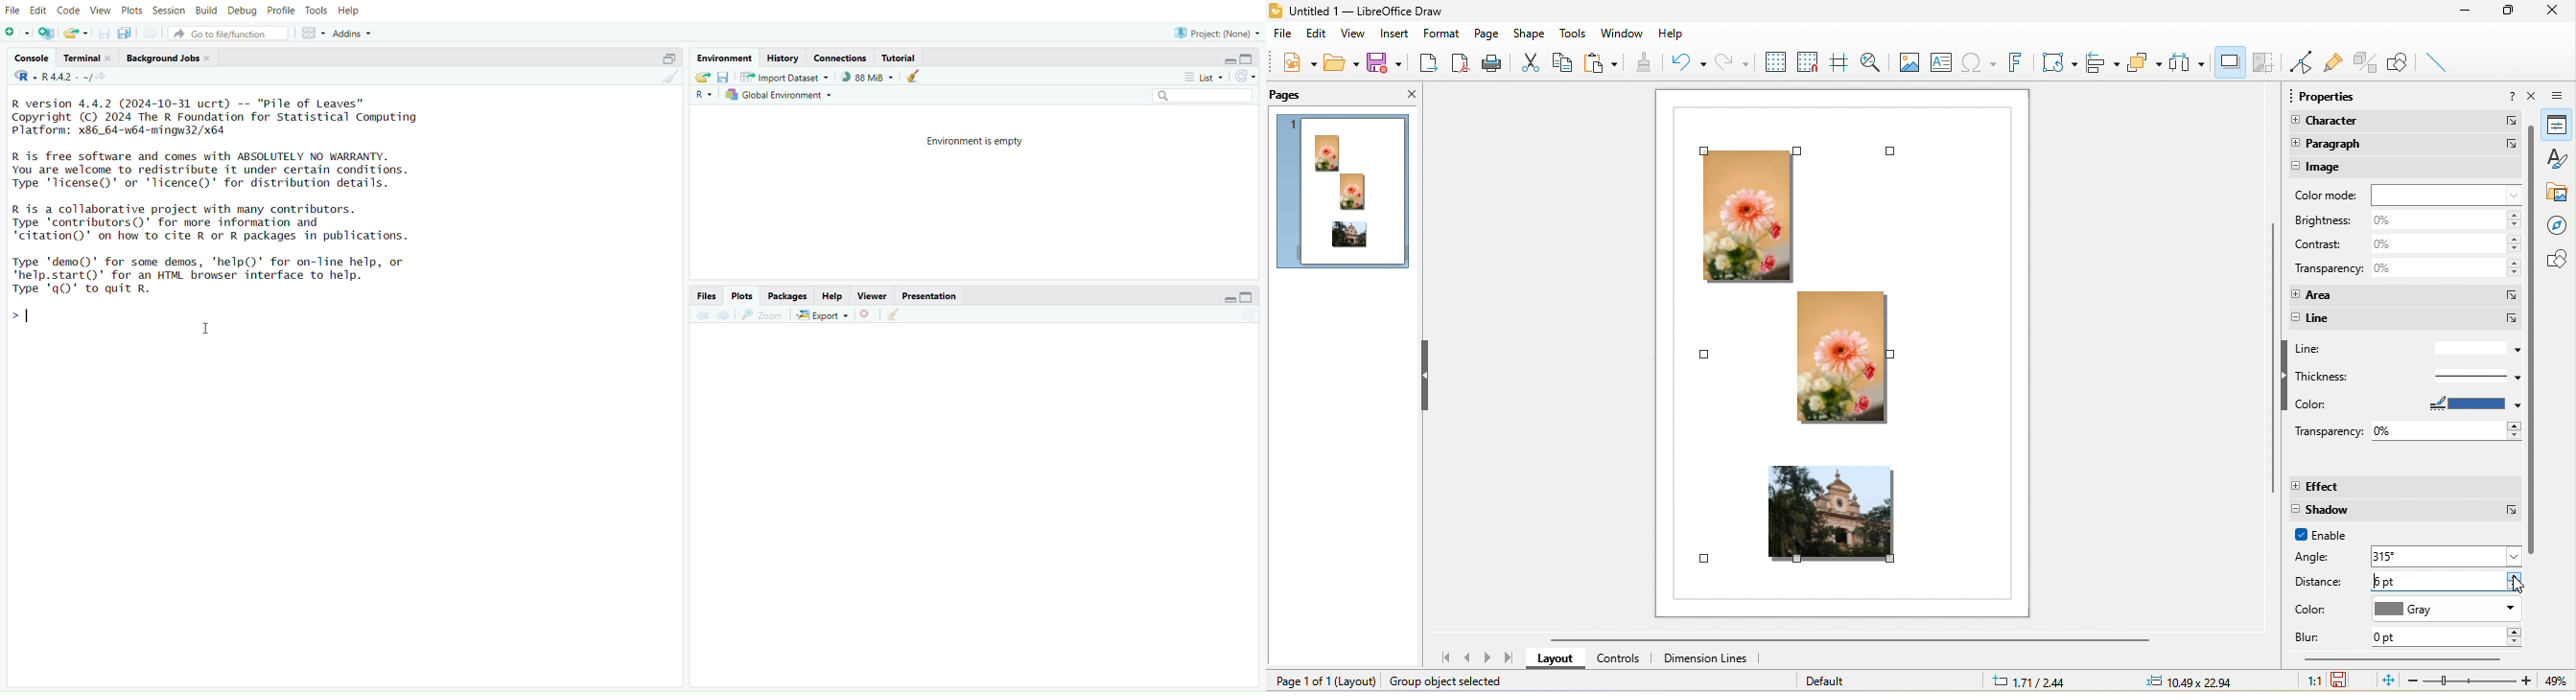 The width and height of the screenshot is (2576, 700). What do you see at coordinates (2104, 62) in the screenshot?
I see `align object` at bounding box center [2104, 62].